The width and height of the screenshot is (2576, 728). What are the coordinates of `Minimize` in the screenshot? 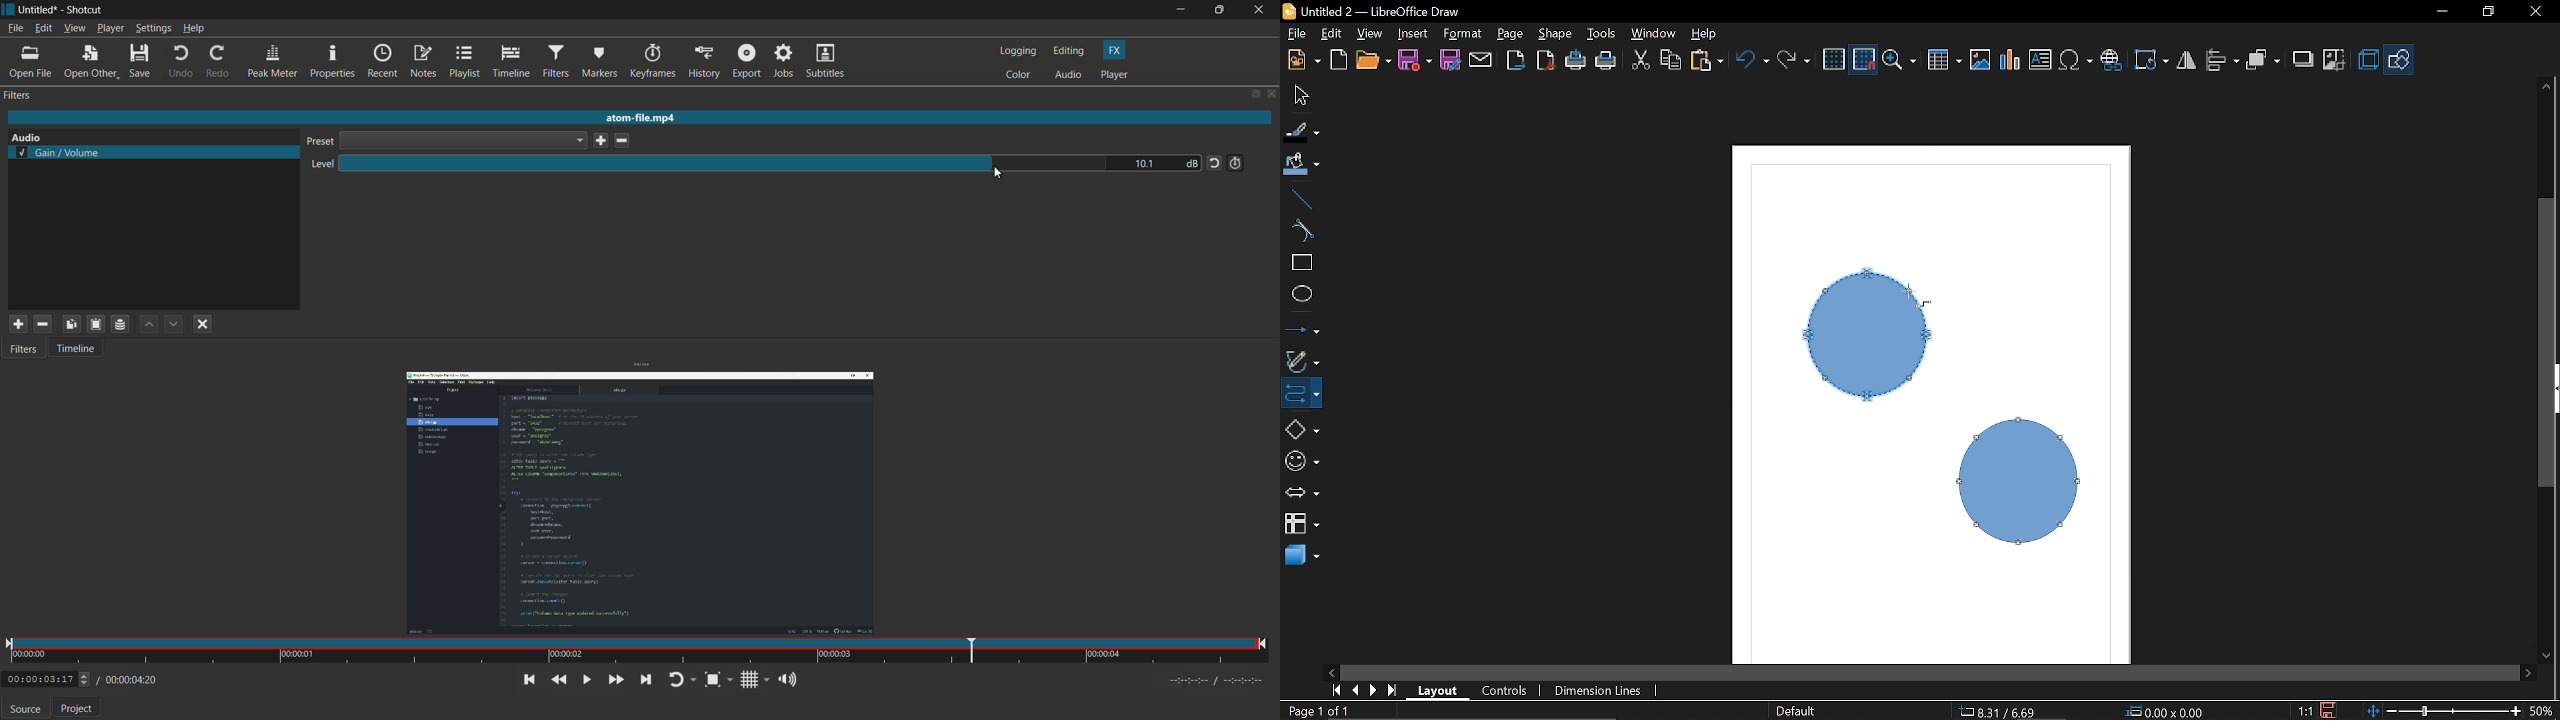 It's located at (2437, 15).